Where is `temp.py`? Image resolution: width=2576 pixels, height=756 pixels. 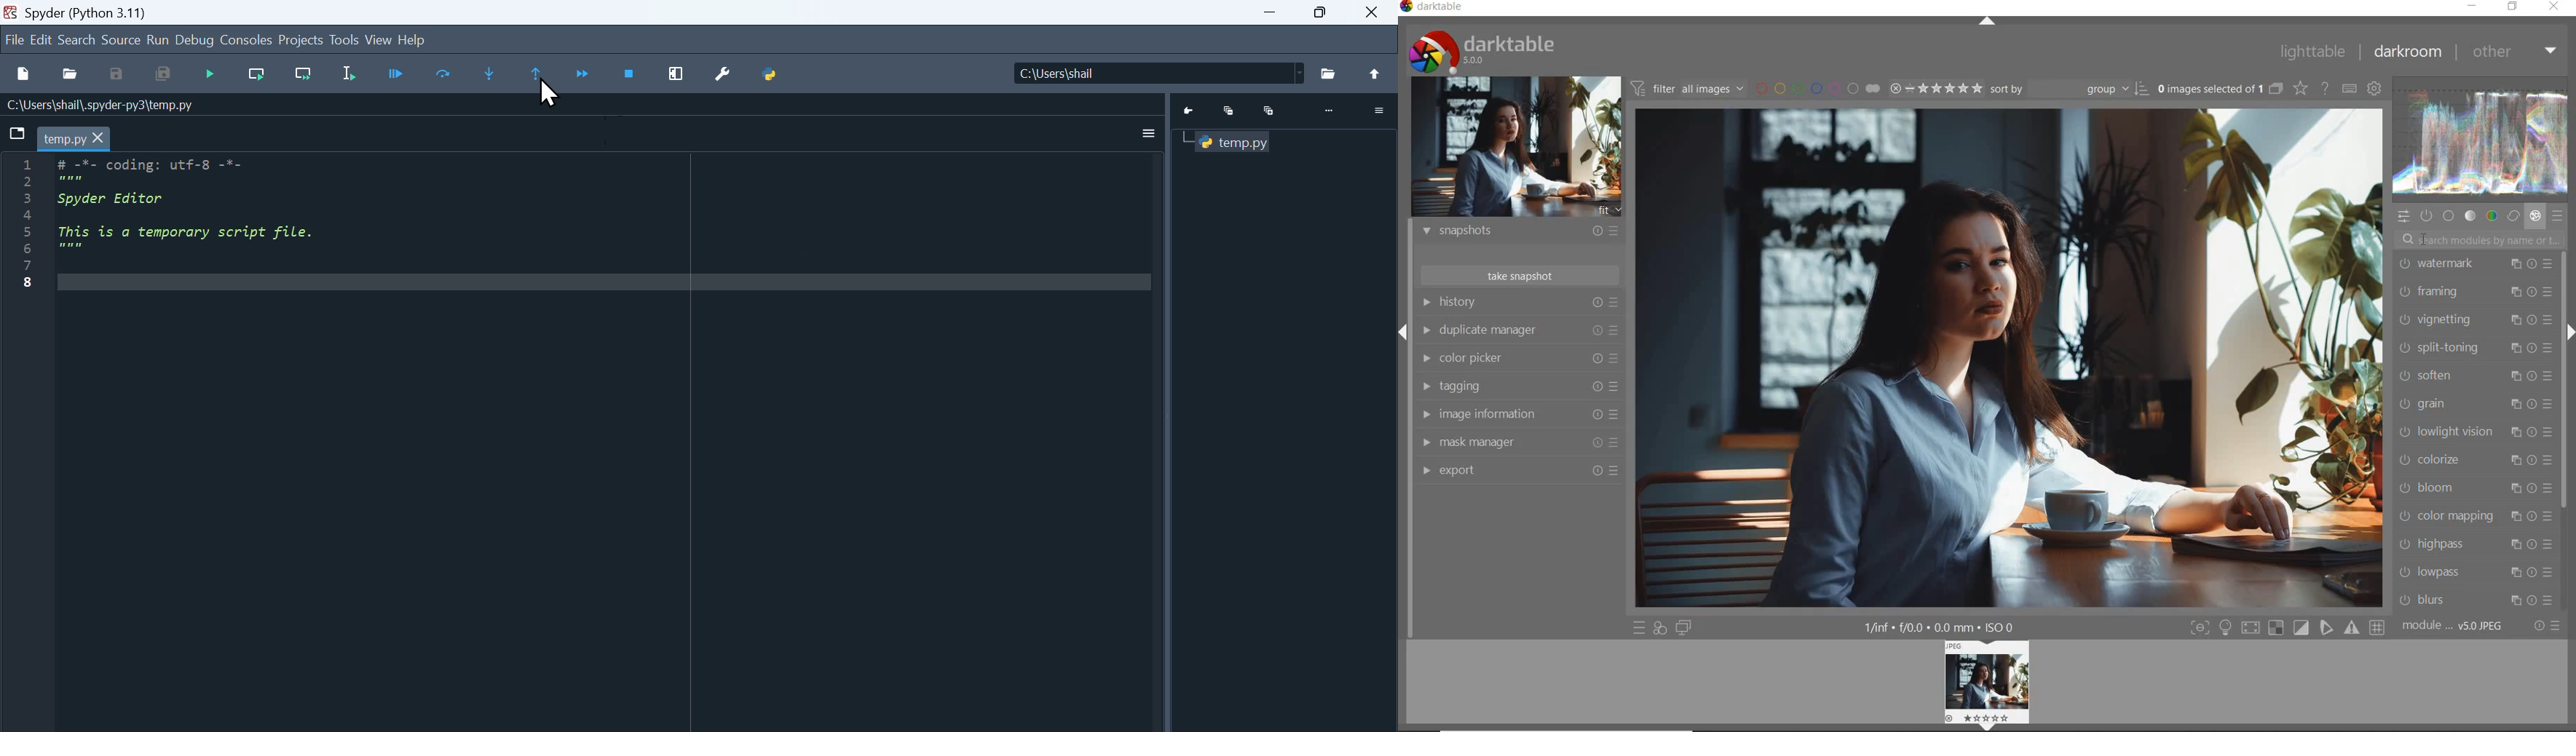 temp.py is located at coordinates (74, 138).